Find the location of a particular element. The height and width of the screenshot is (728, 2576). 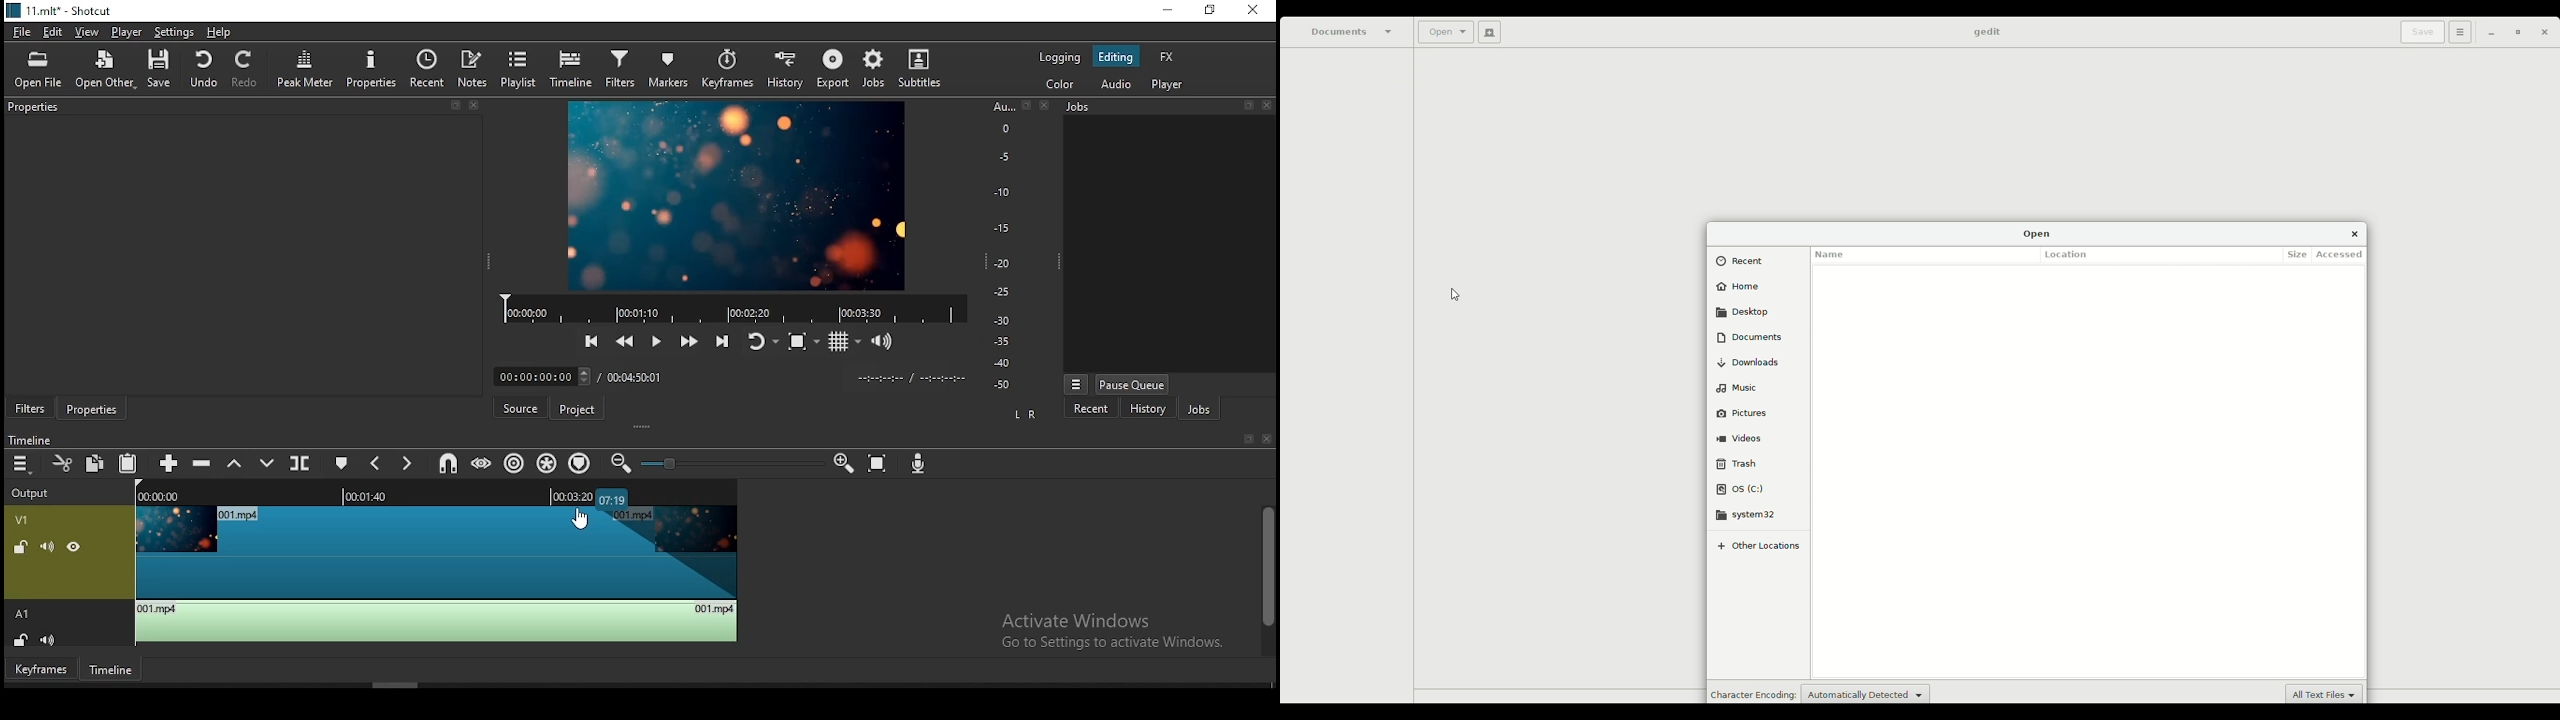

audio track is located at coordinates (377, 624).